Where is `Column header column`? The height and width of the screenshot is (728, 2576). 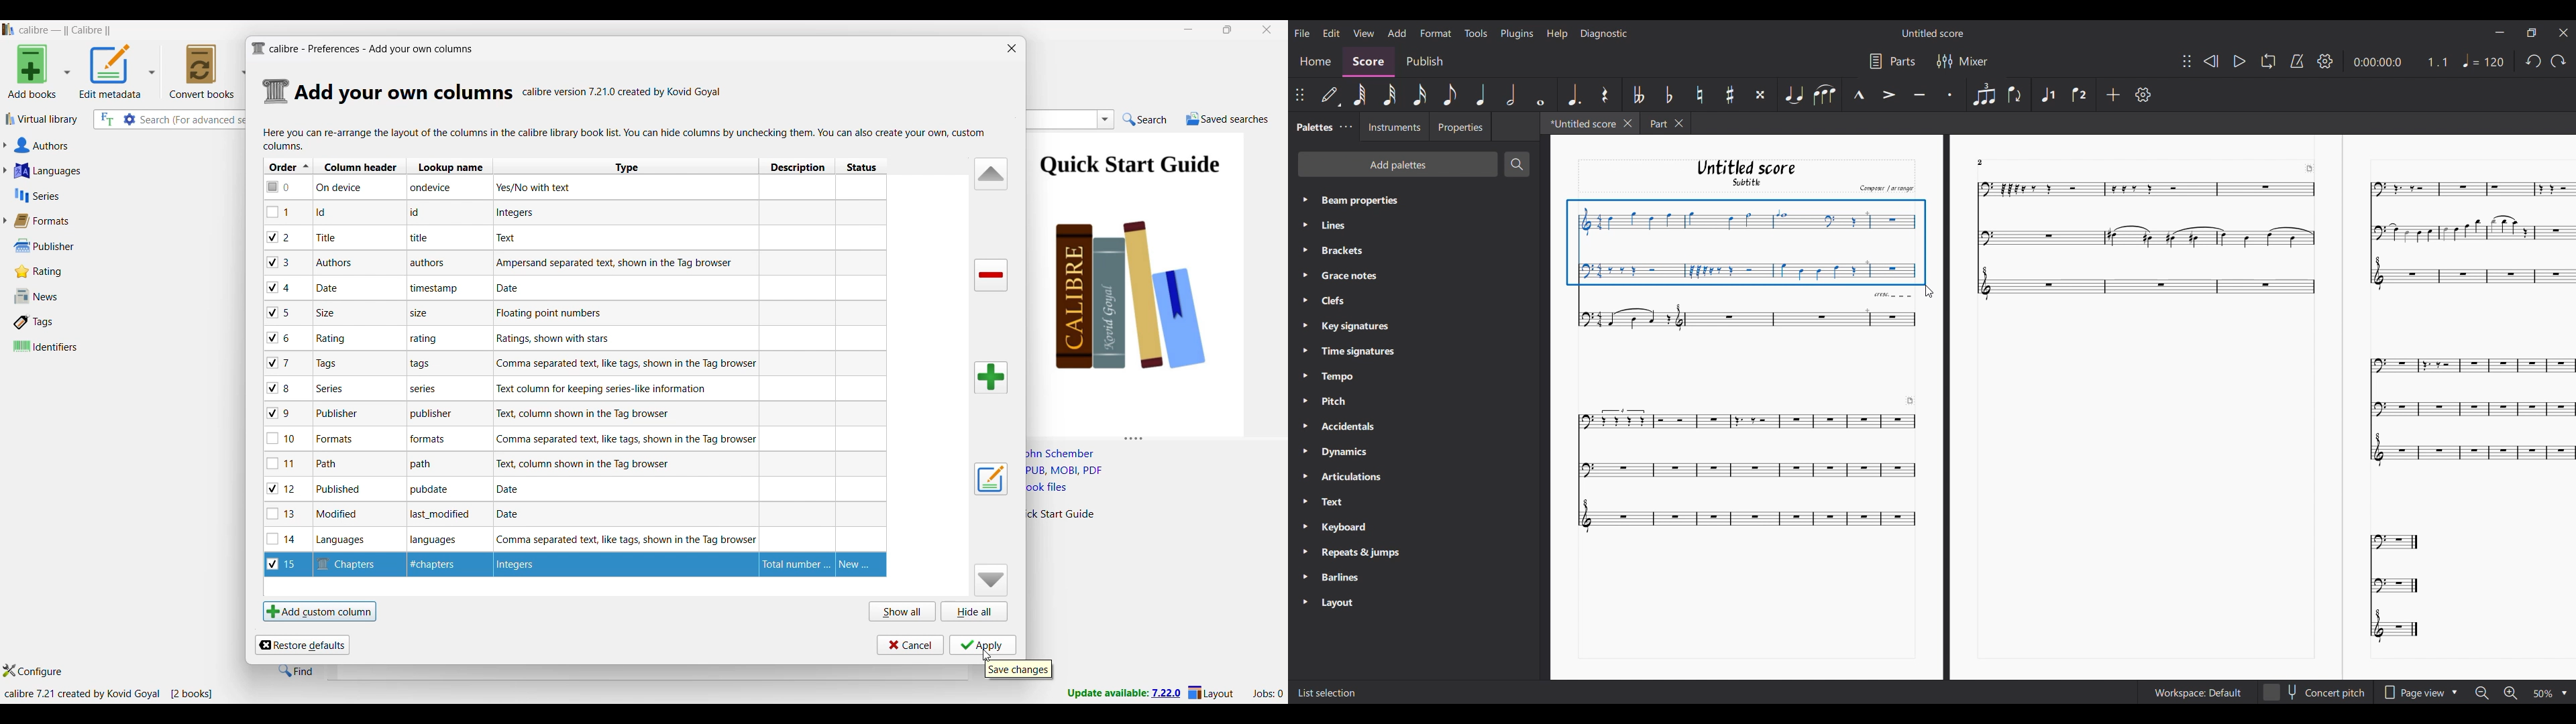
Column header column is located at coordinates (360, 166).